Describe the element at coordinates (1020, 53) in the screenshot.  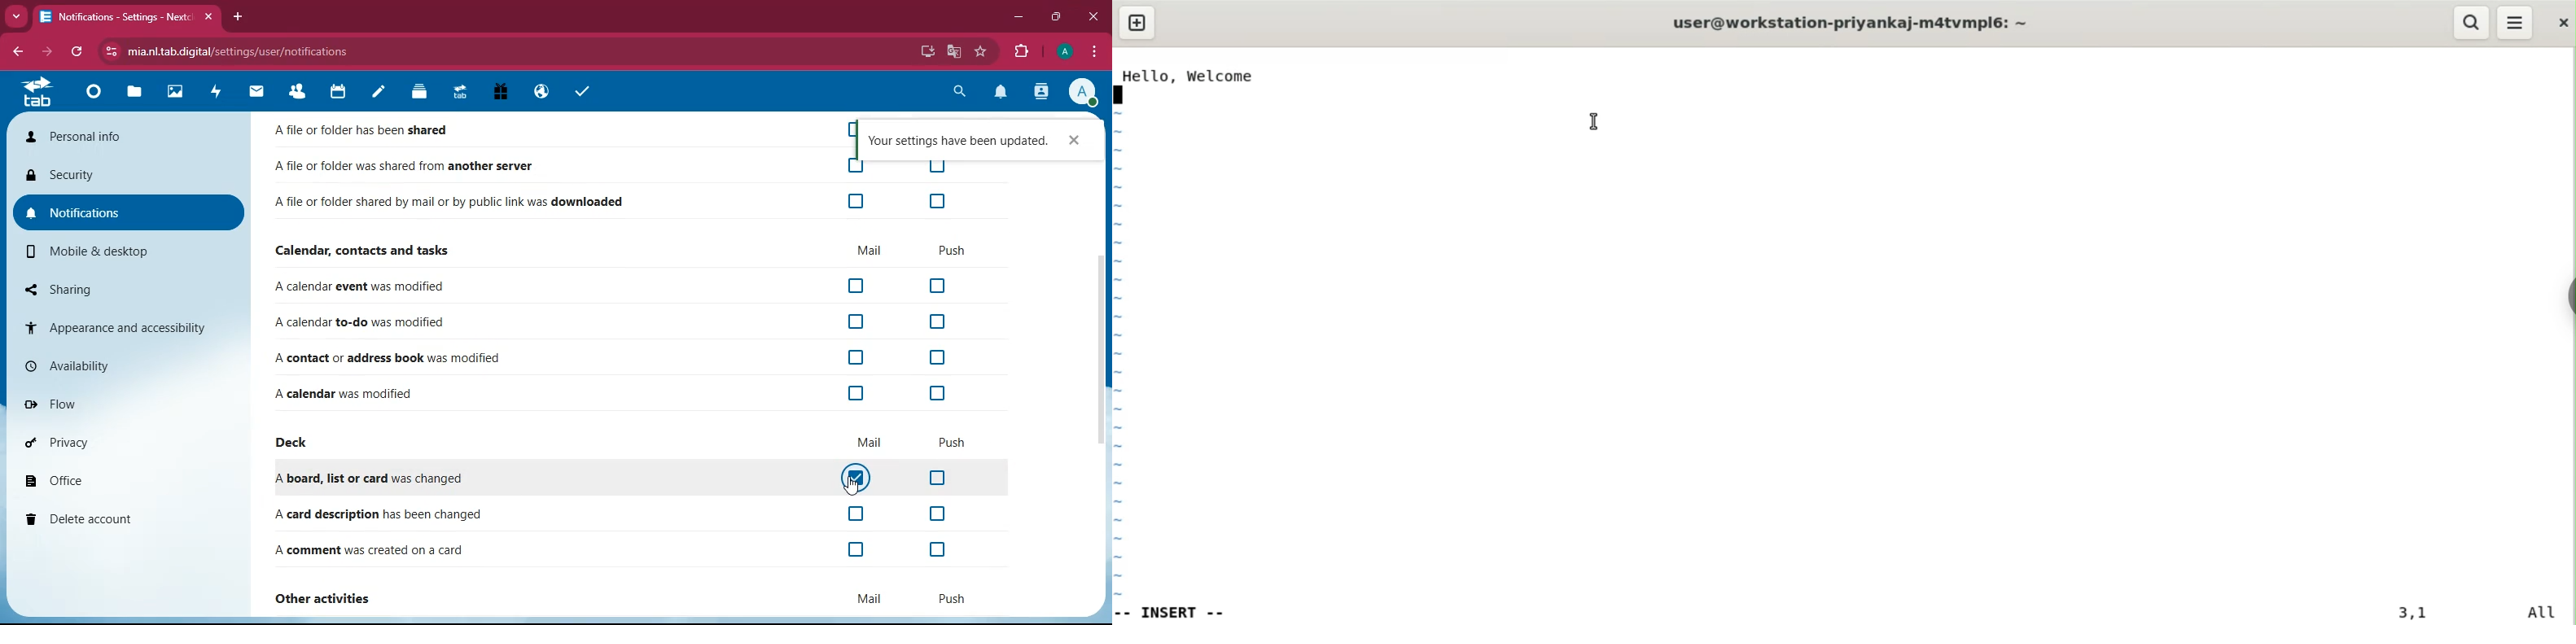
I see `extensions` at that location.